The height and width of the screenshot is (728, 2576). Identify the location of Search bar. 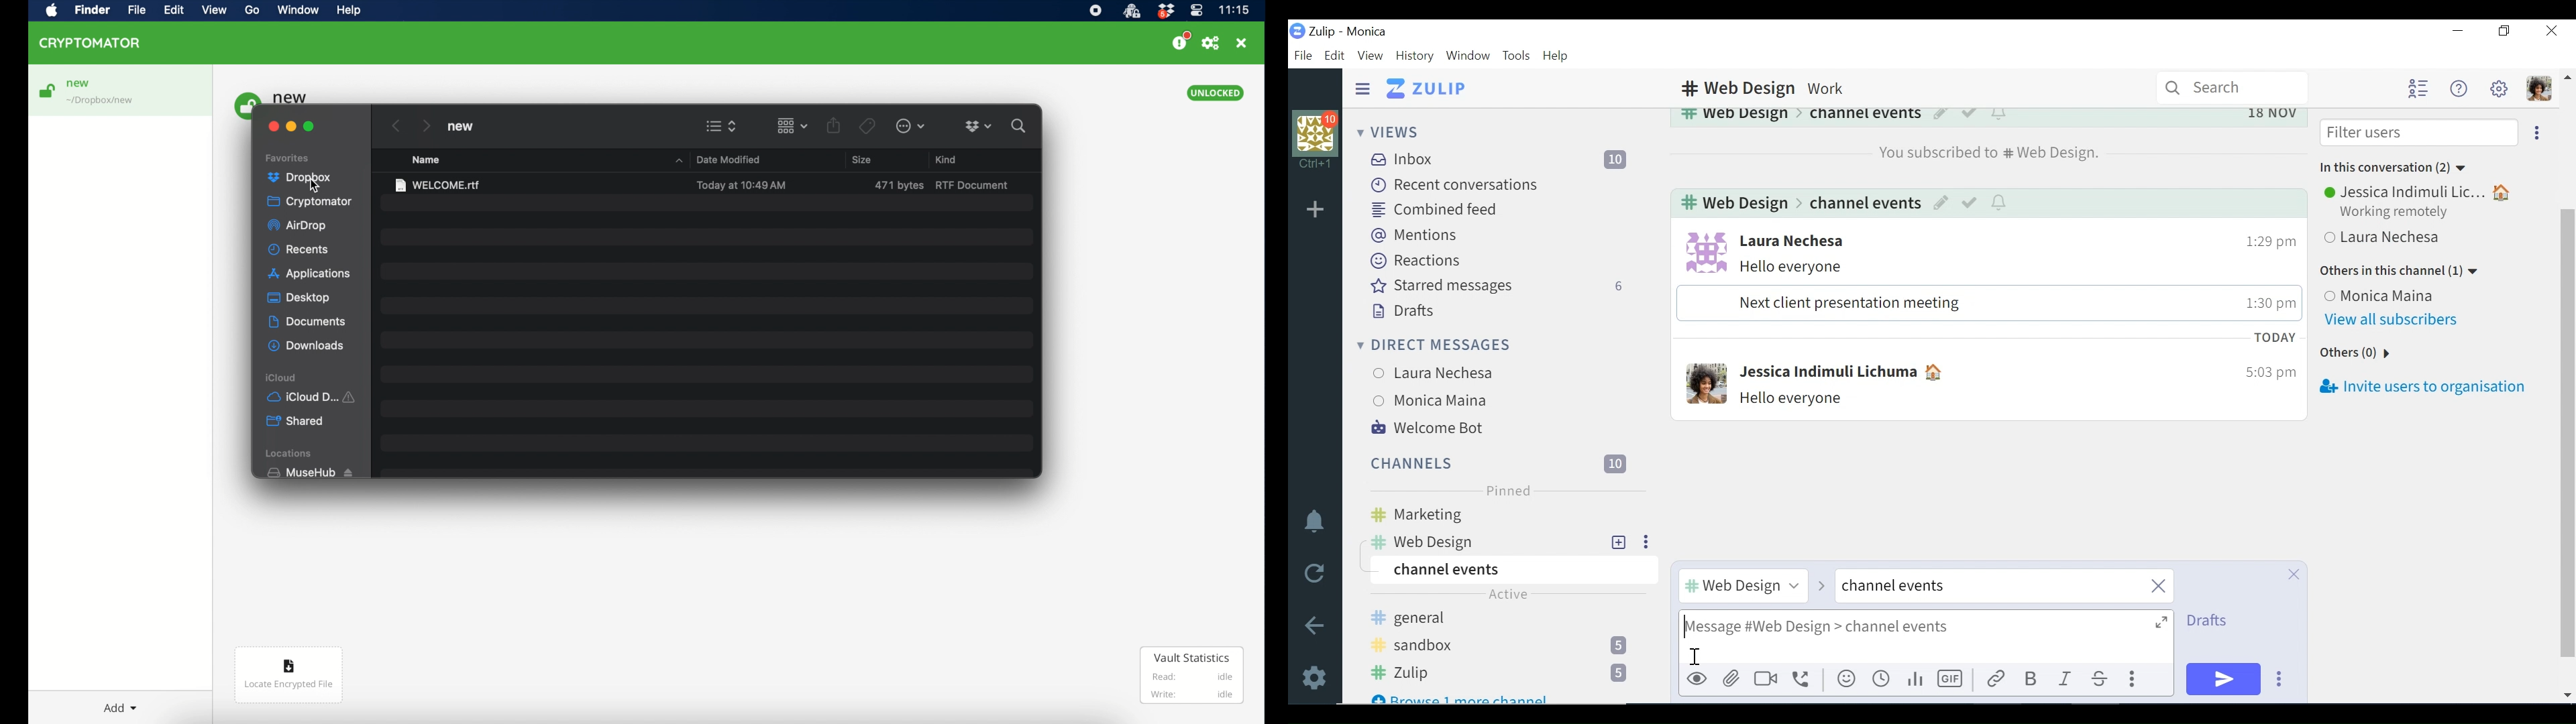
(2233, 87).